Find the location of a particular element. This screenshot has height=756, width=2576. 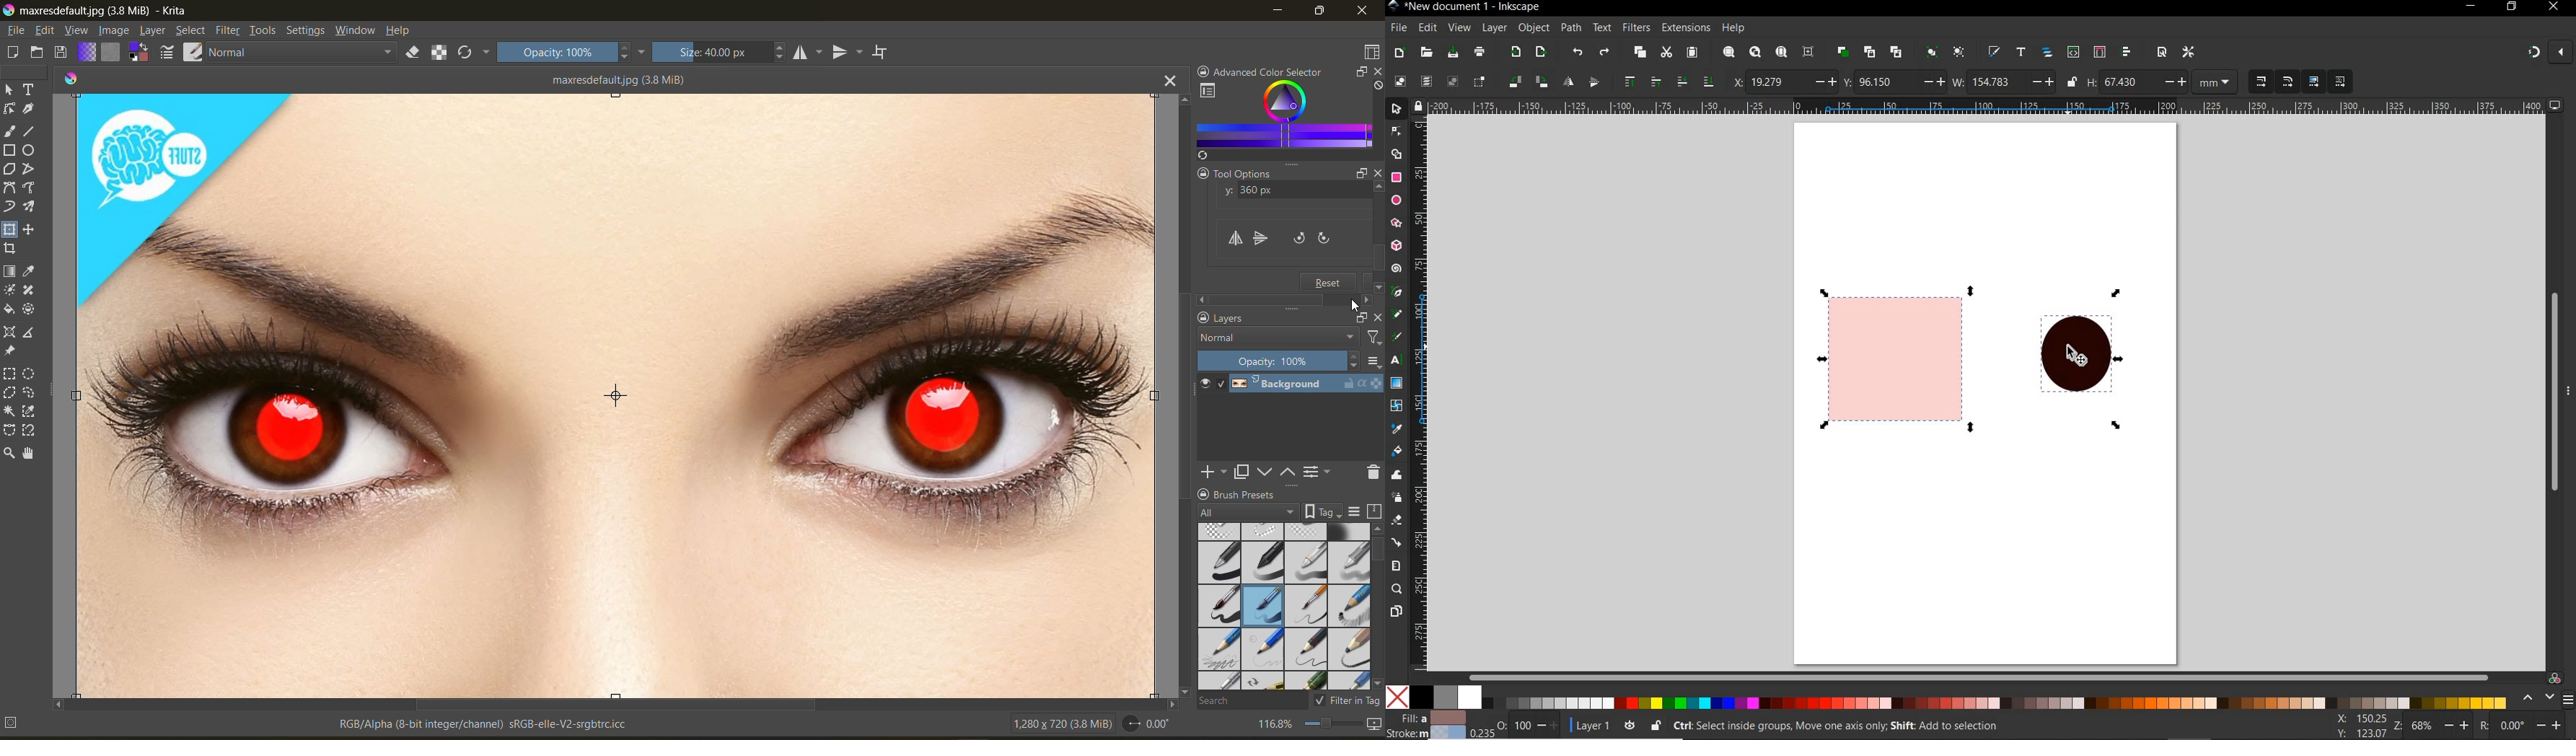

edit is located at coordinates (1428, 28).